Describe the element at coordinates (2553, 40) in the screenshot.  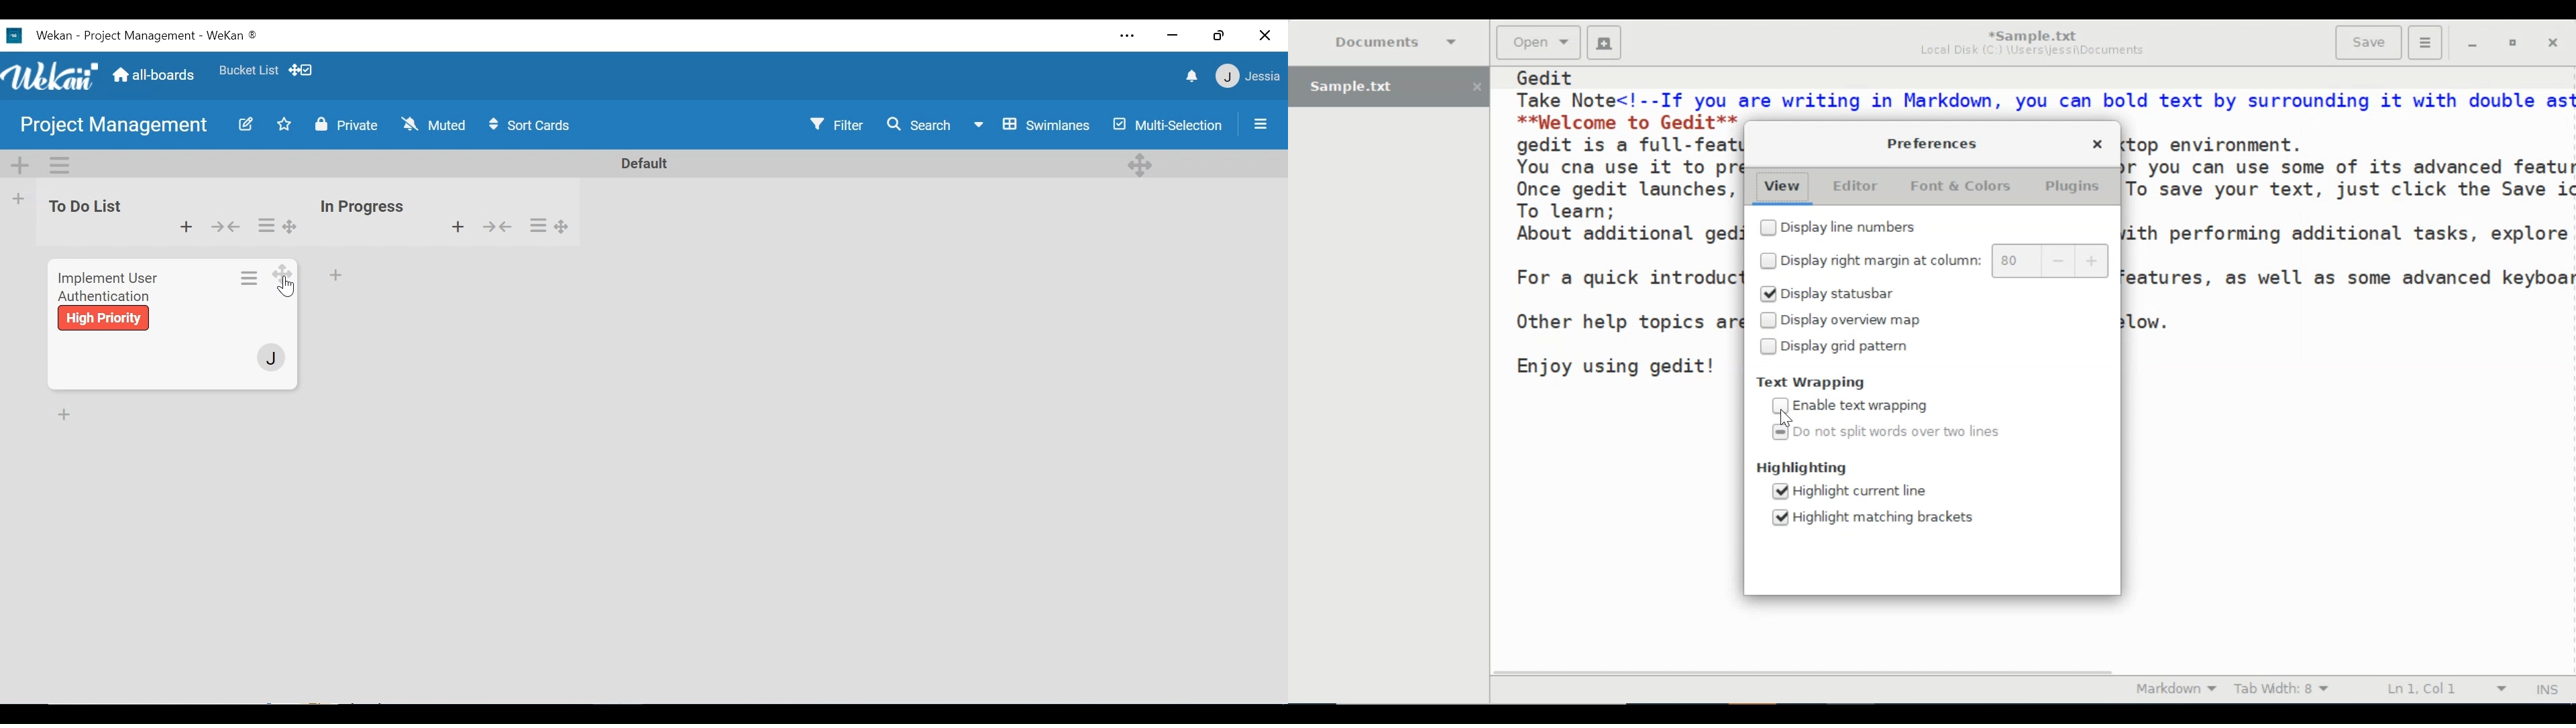
I see `Close` at that location.